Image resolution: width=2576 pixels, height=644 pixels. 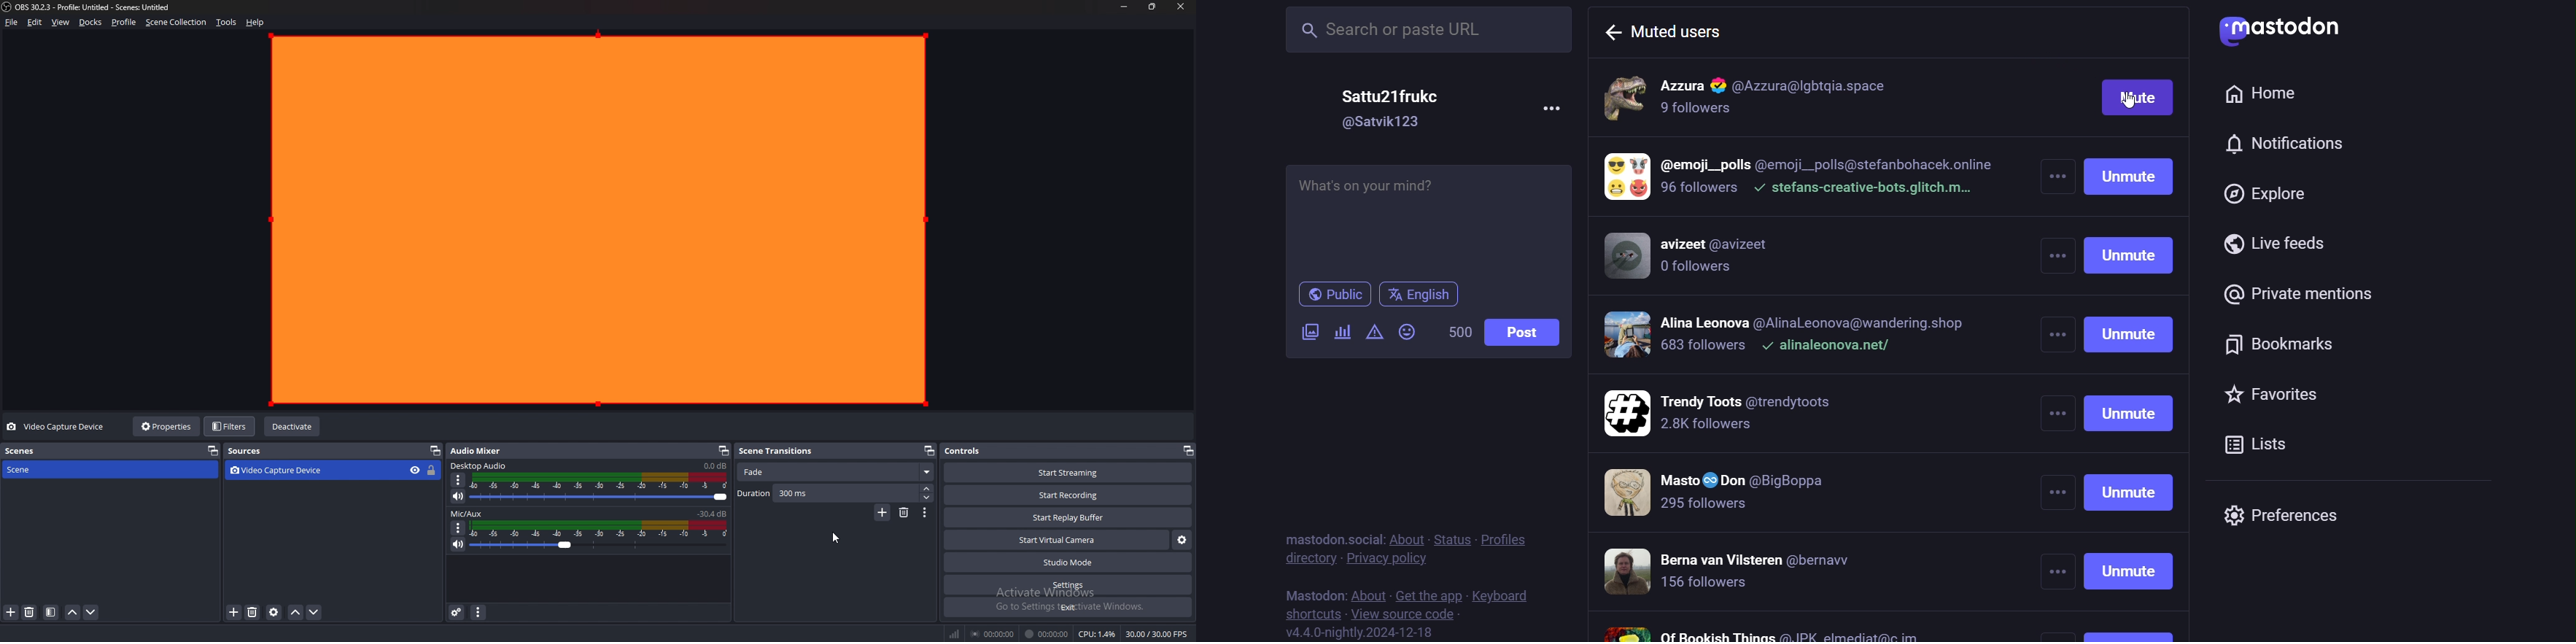 I want to click on hide, so click(x=415, y=471).